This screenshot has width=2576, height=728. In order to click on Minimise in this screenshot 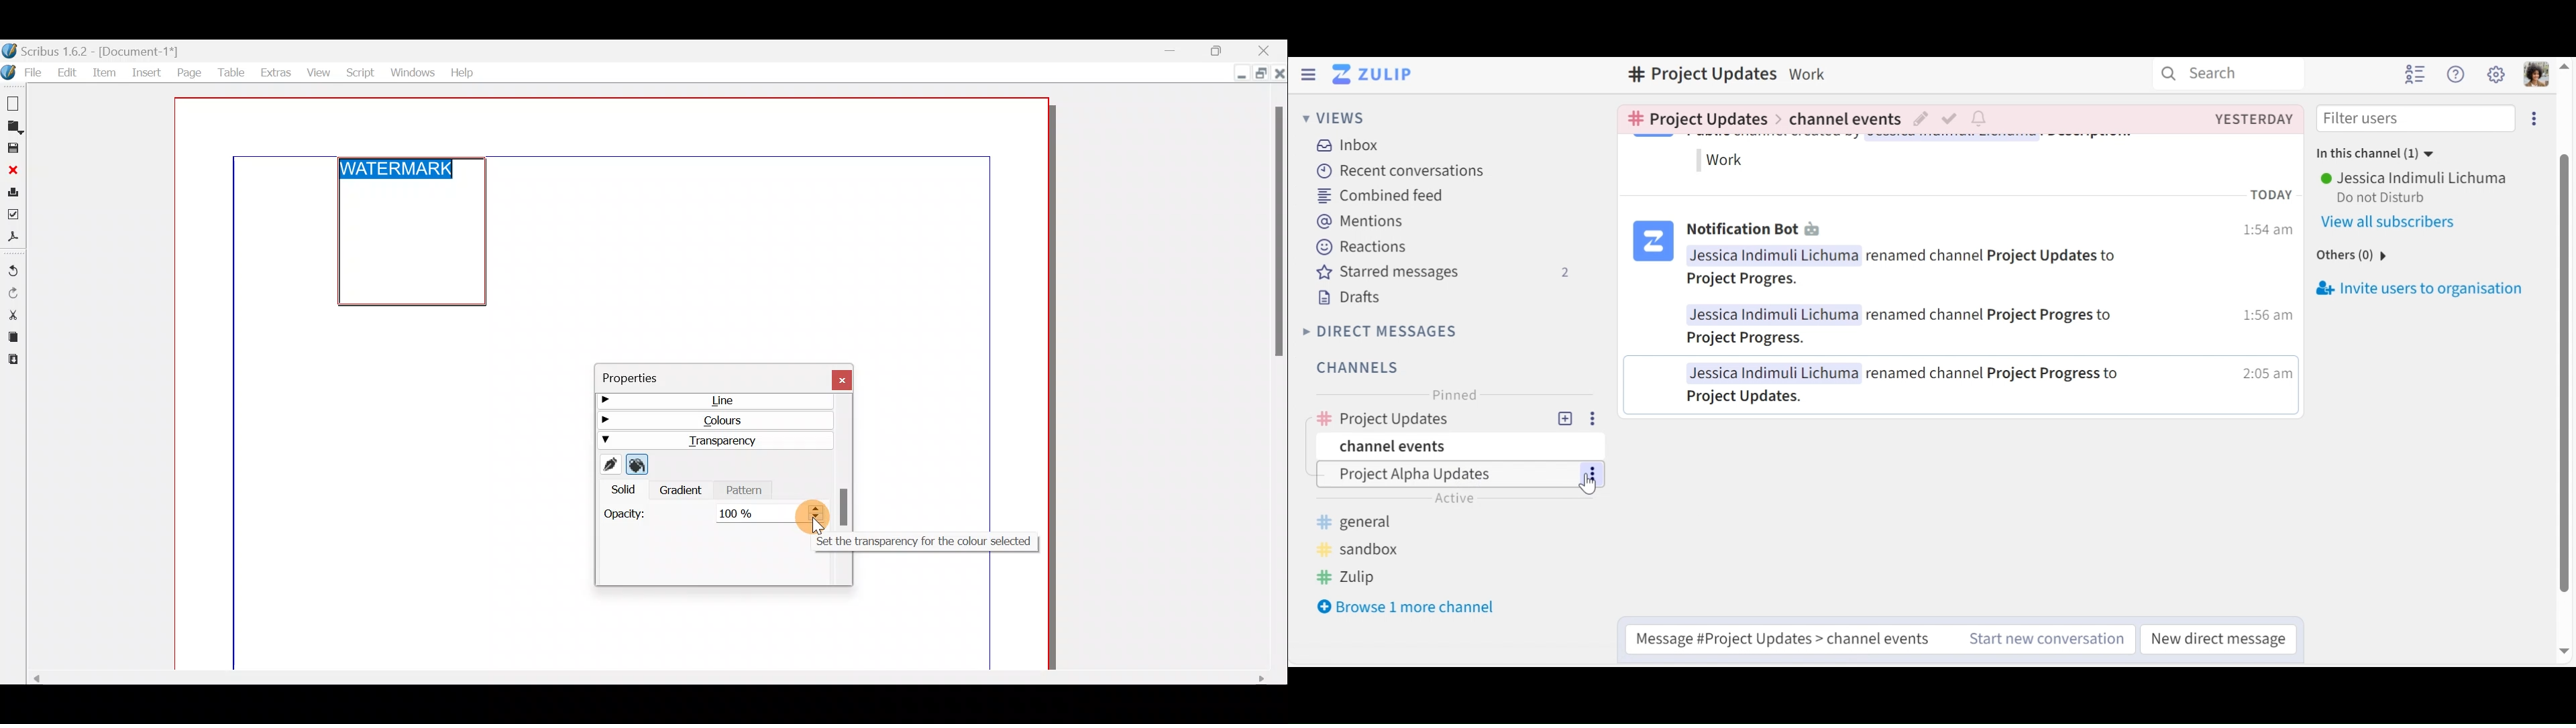, I will do `click(1173, 49)`.